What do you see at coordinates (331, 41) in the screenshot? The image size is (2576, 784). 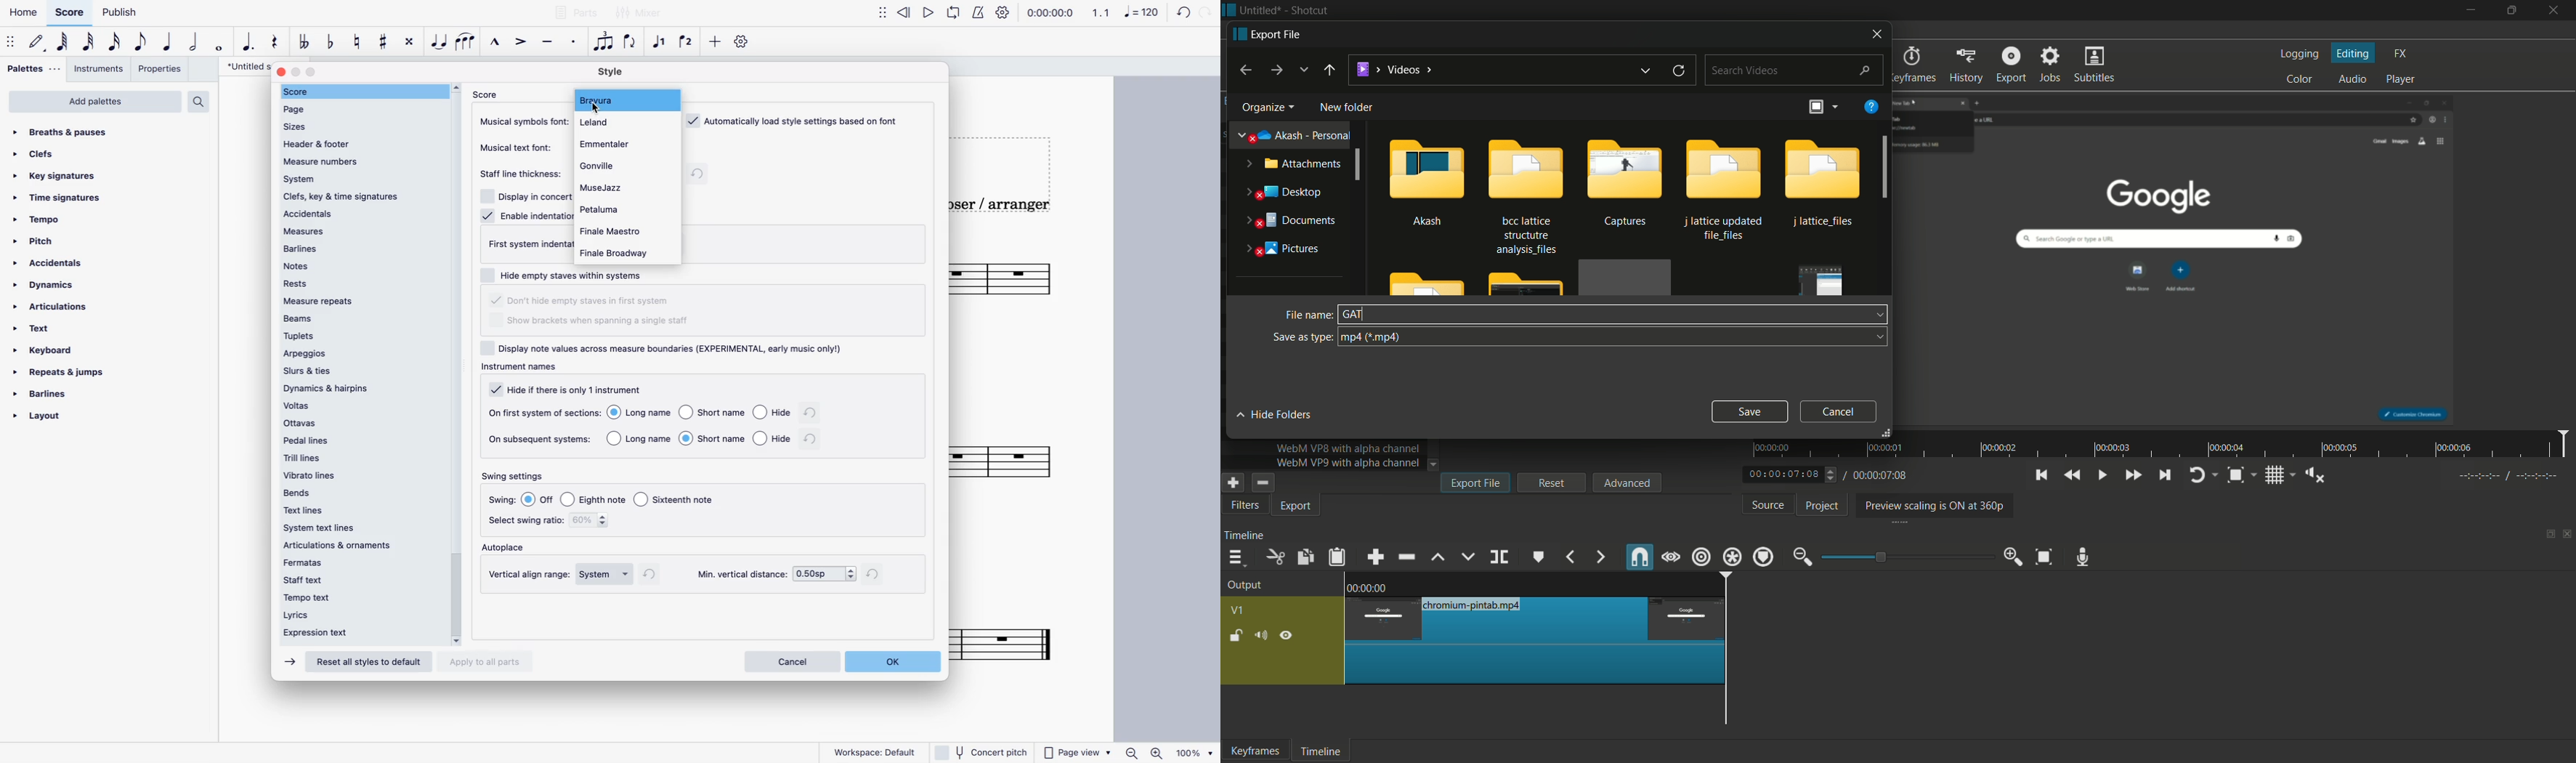 I see `tune` at bounding box center [331, 41].